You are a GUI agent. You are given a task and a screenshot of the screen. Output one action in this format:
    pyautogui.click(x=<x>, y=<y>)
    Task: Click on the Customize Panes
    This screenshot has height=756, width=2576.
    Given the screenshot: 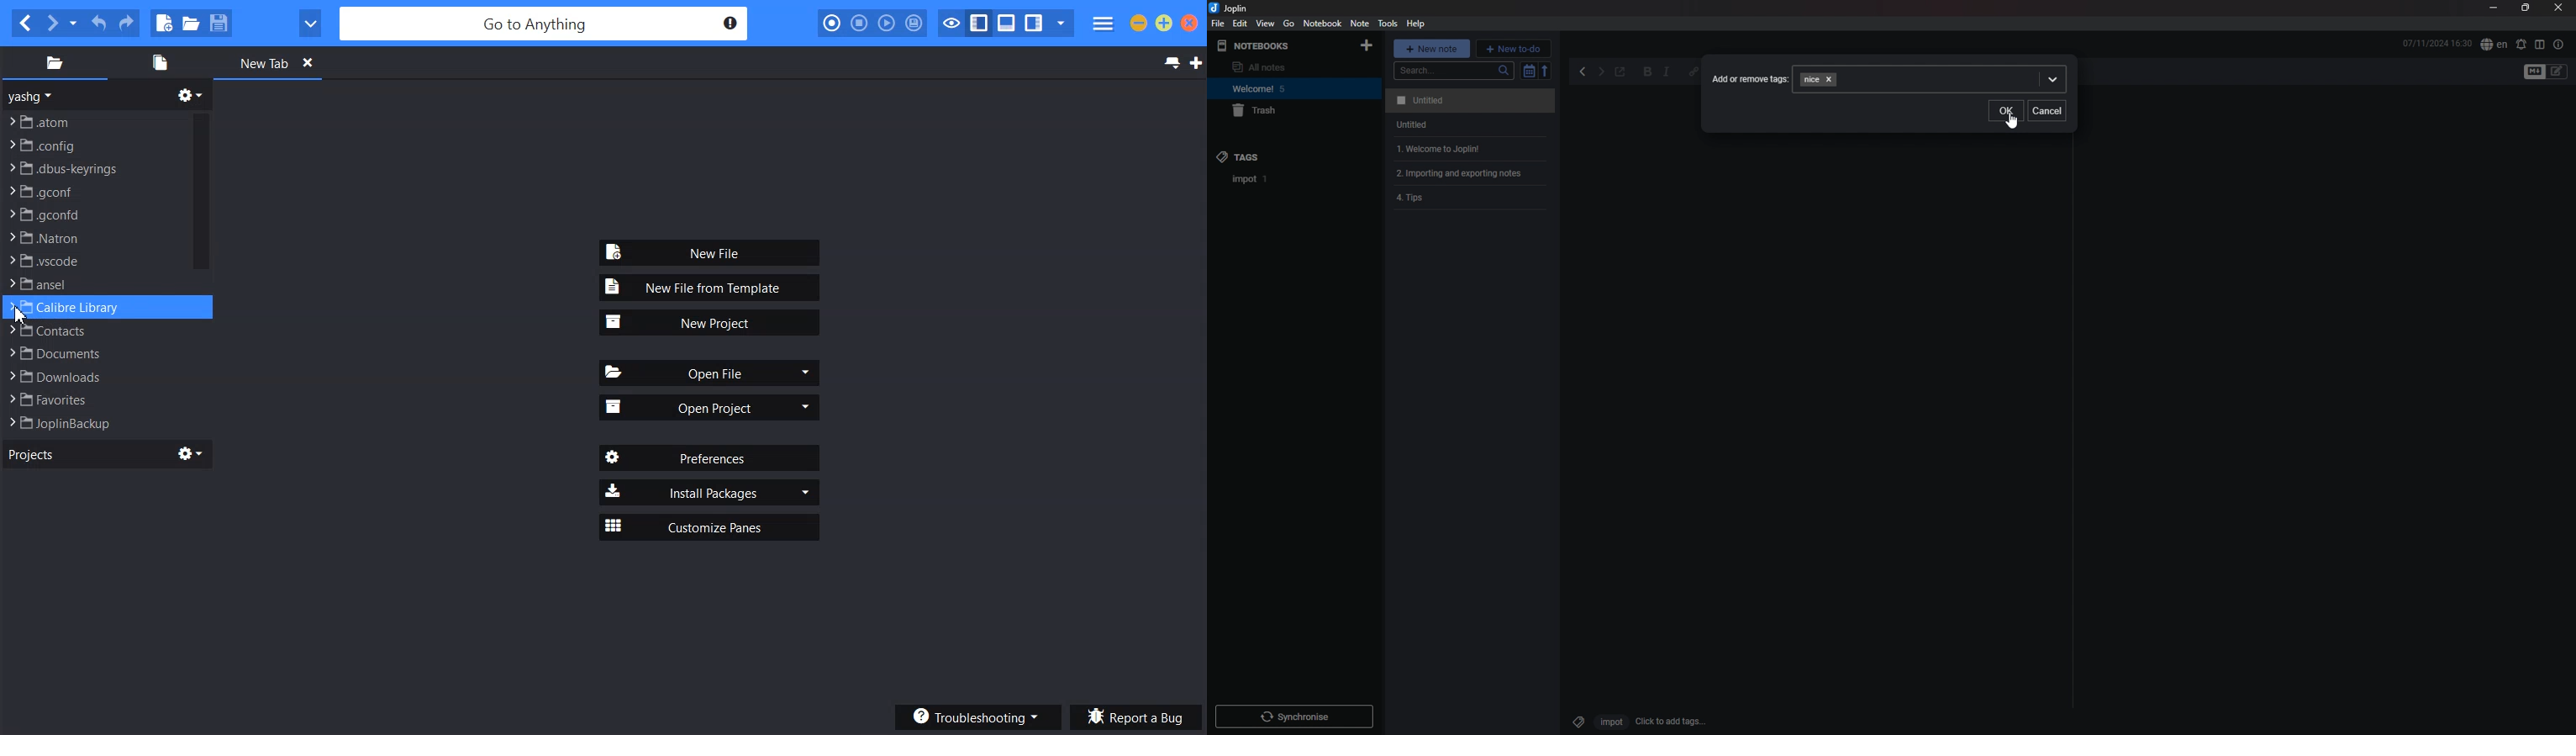 What is the action you would take?
    pyautogui.click(x=709, y=526)
    